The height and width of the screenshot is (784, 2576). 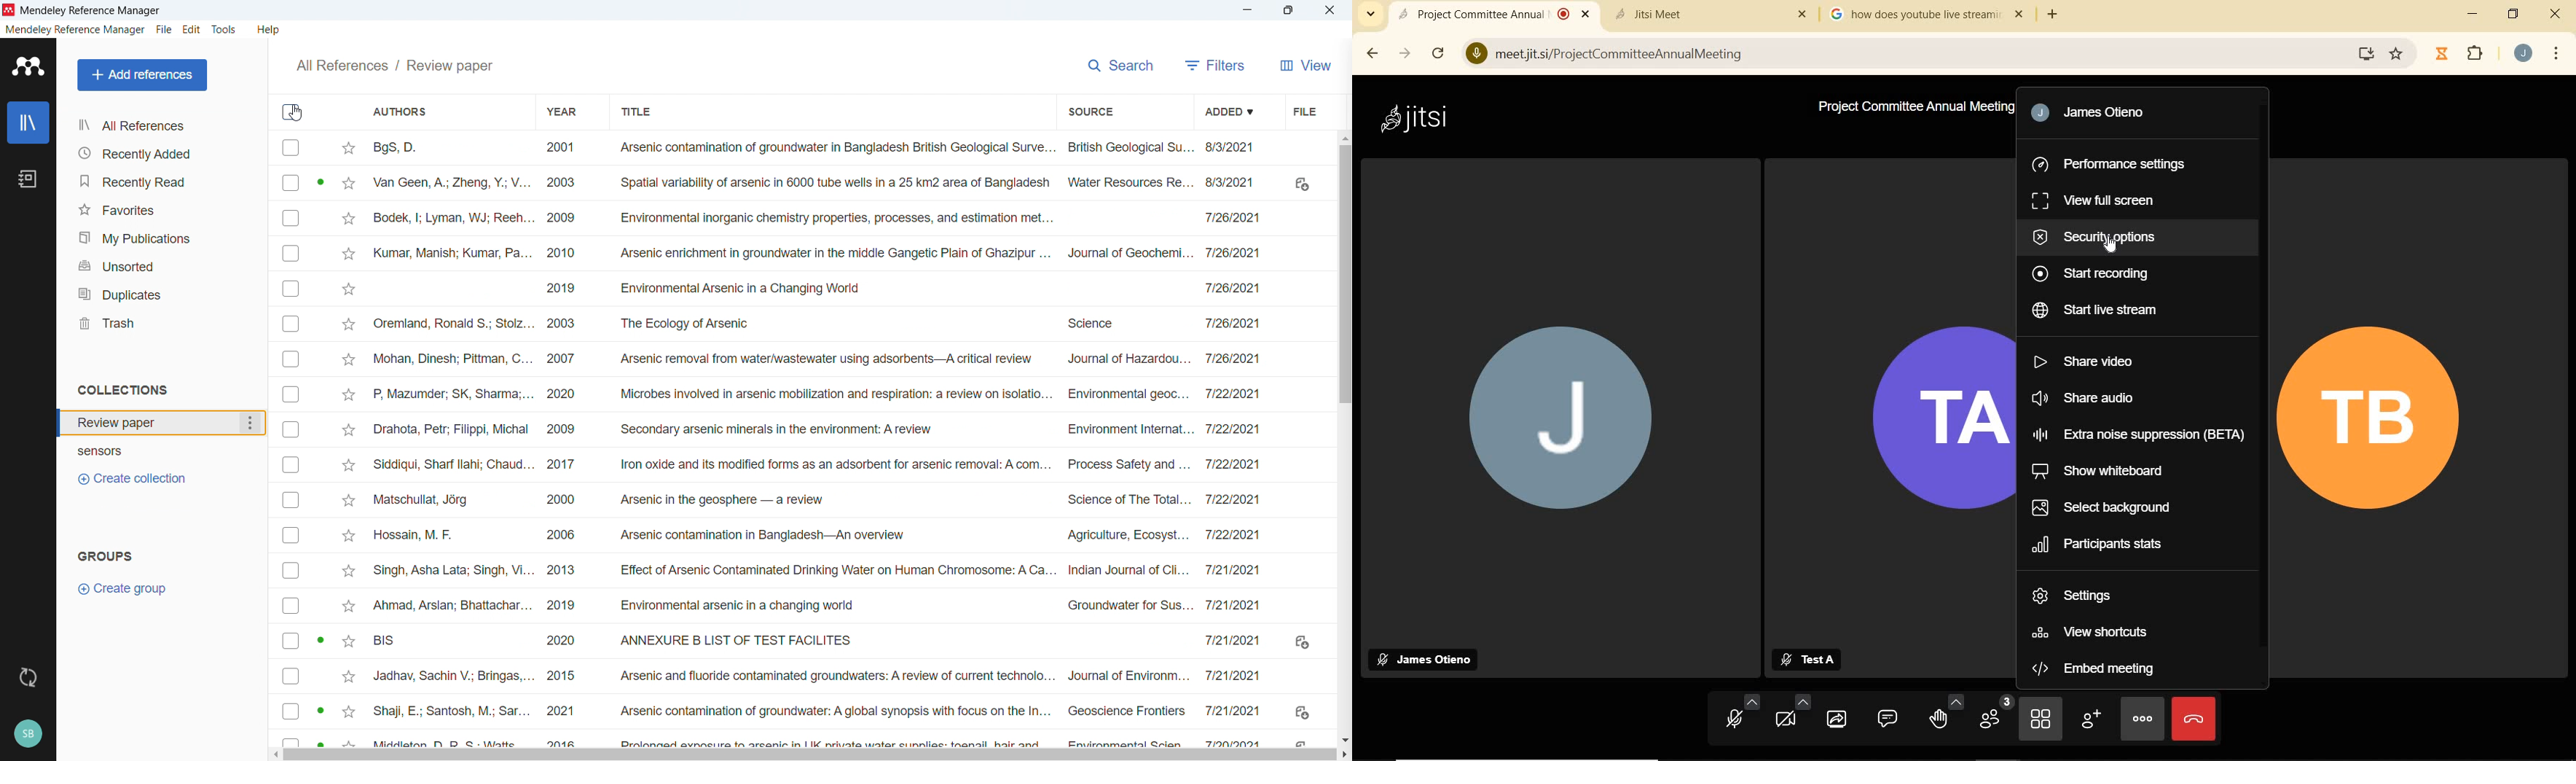 What do you see at coordinates (819, 641) in the screenshot?
I see `Adeel, Mister; Xu, Yubo; R... 2022 Improvement of phenol separation and biodegradation from saline wastewate... Bioresource Technol... 10/21/2024` at bounding box center [819, 641].